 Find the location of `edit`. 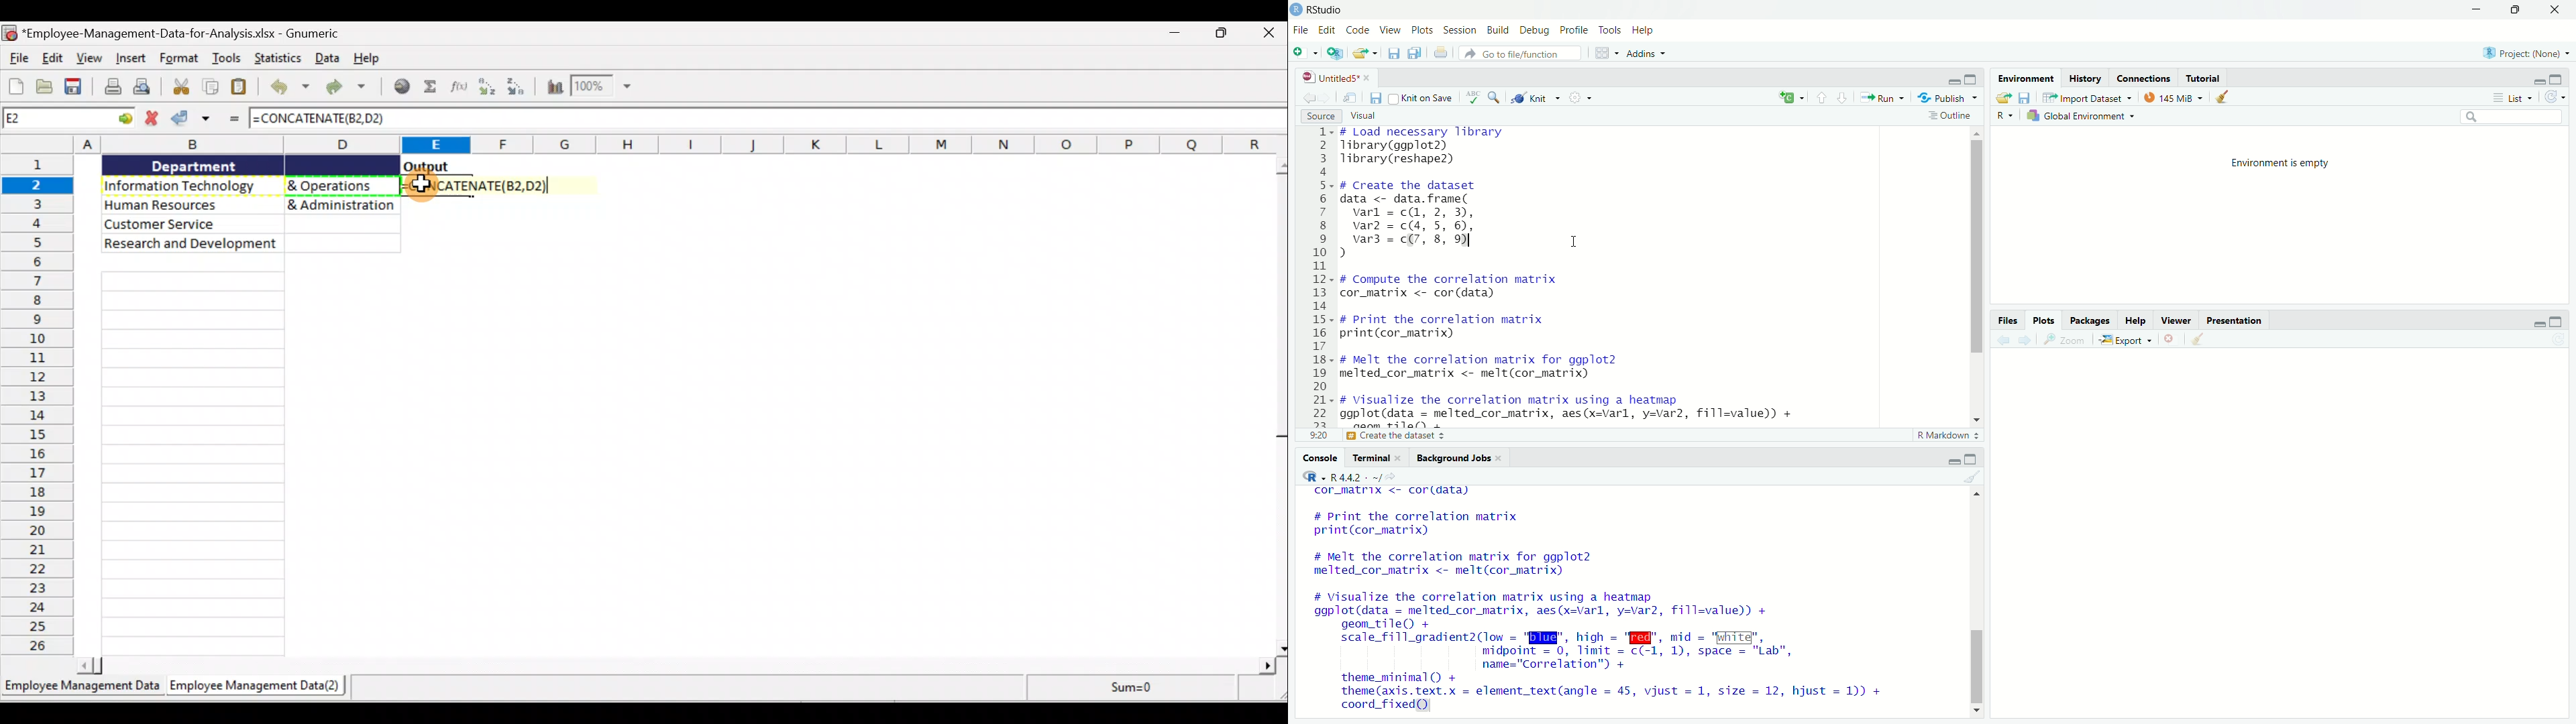

edit is located at coordinates (1326, 29).